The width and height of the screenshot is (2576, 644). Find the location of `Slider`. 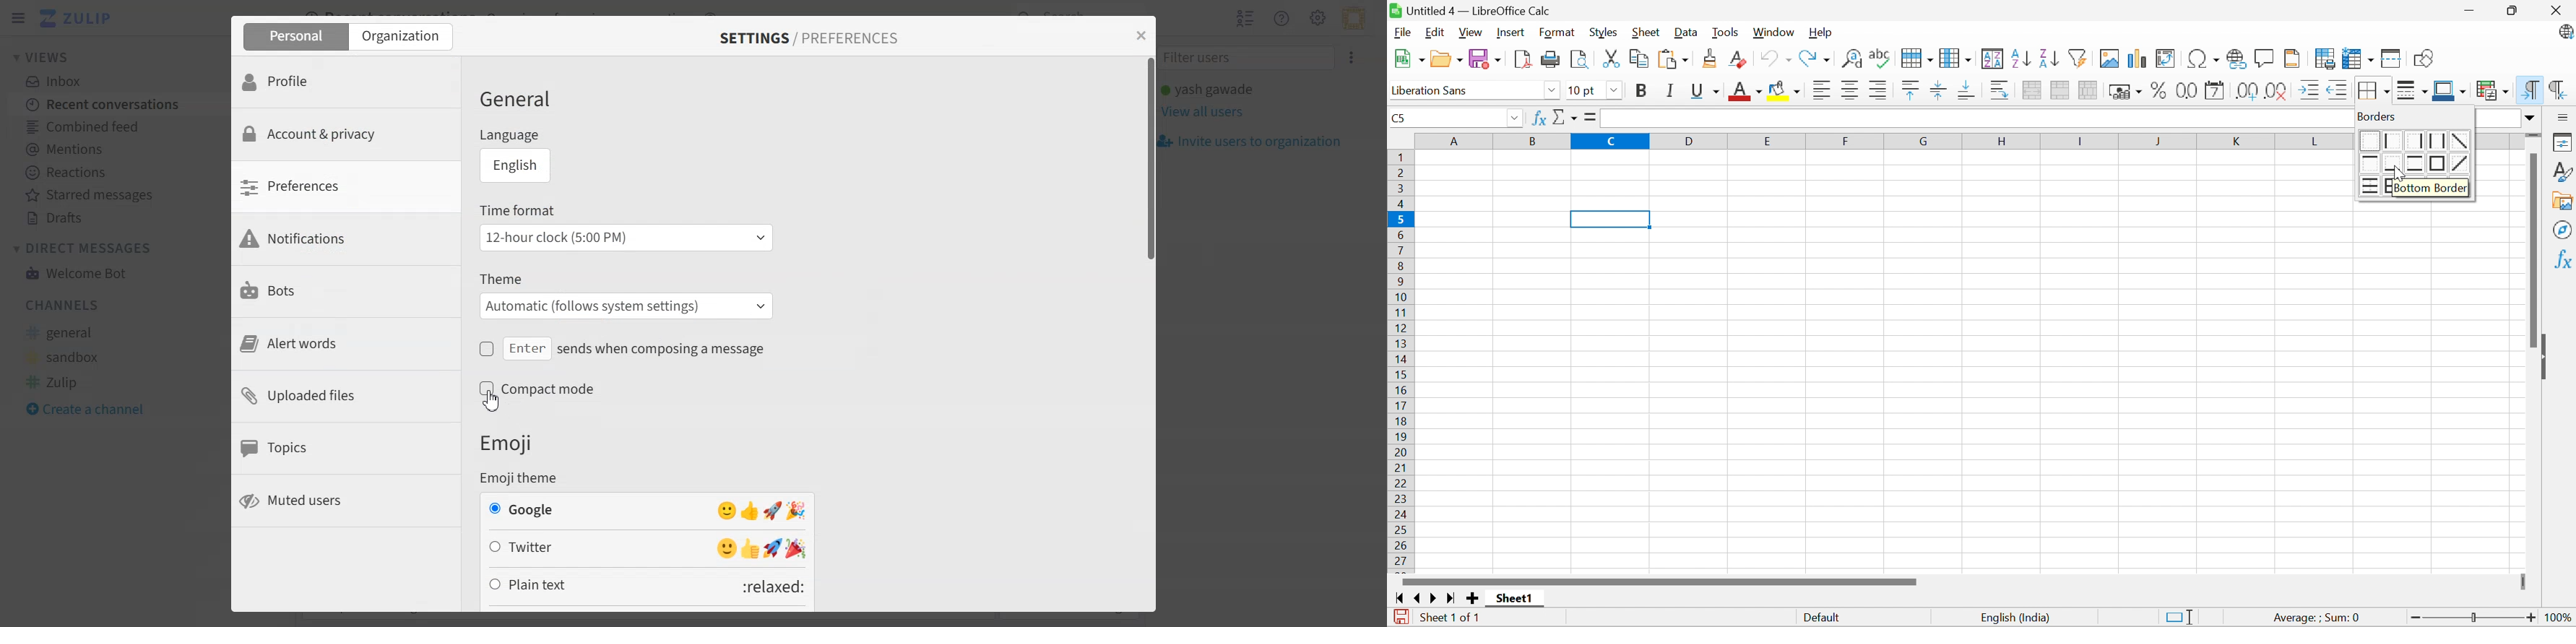

Slider is located at coordinates (2526, 582).